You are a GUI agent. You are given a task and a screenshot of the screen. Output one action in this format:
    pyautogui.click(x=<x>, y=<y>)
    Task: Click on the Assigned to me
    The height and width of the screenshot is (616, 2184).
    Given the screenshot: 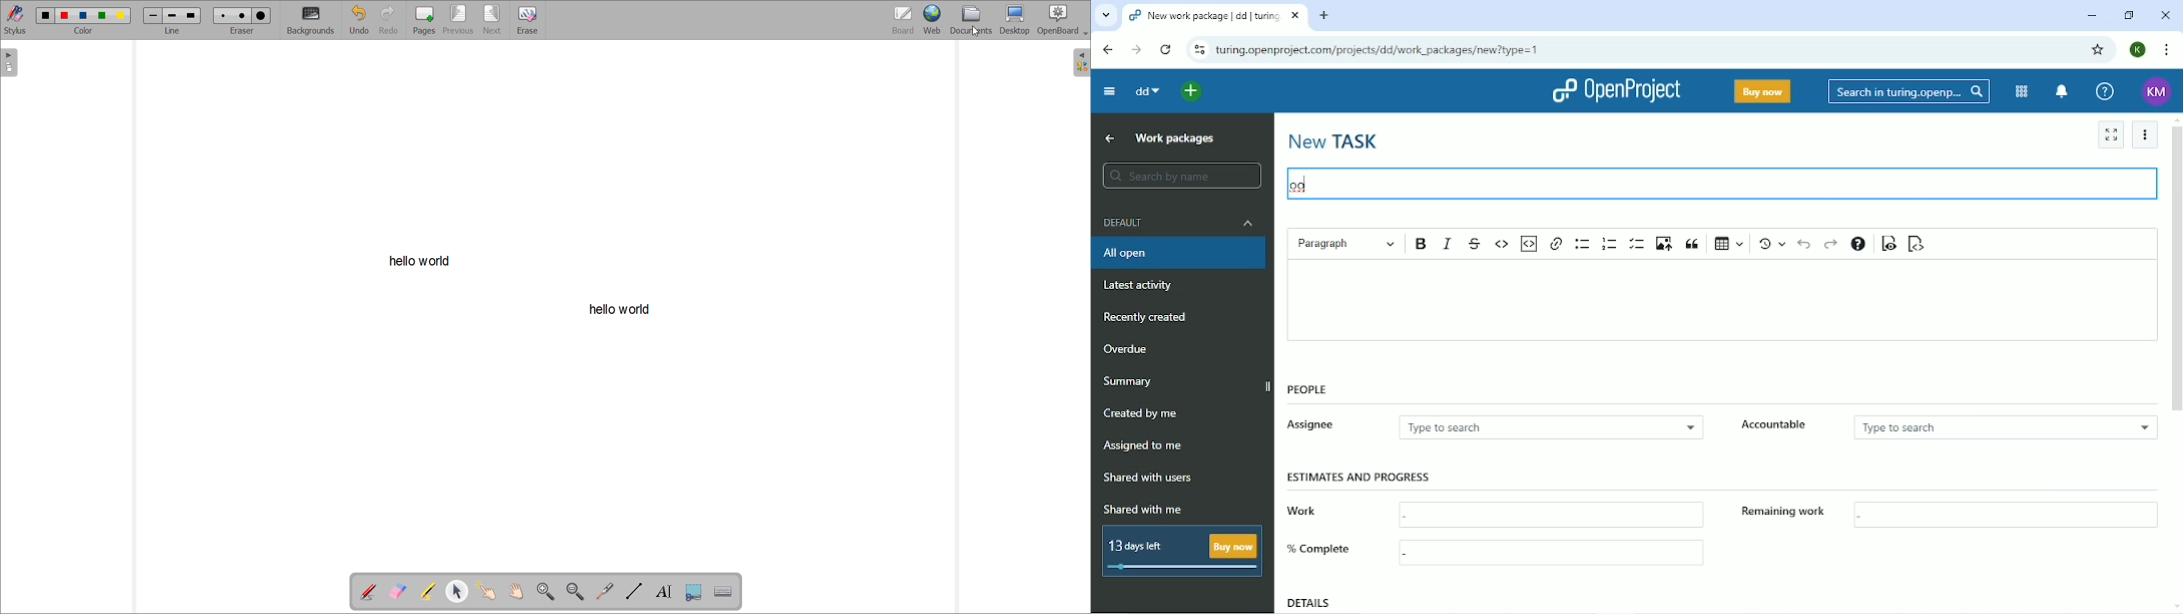 What is the action you would take?
    pyautogui.click(x=1143, y=446)
    